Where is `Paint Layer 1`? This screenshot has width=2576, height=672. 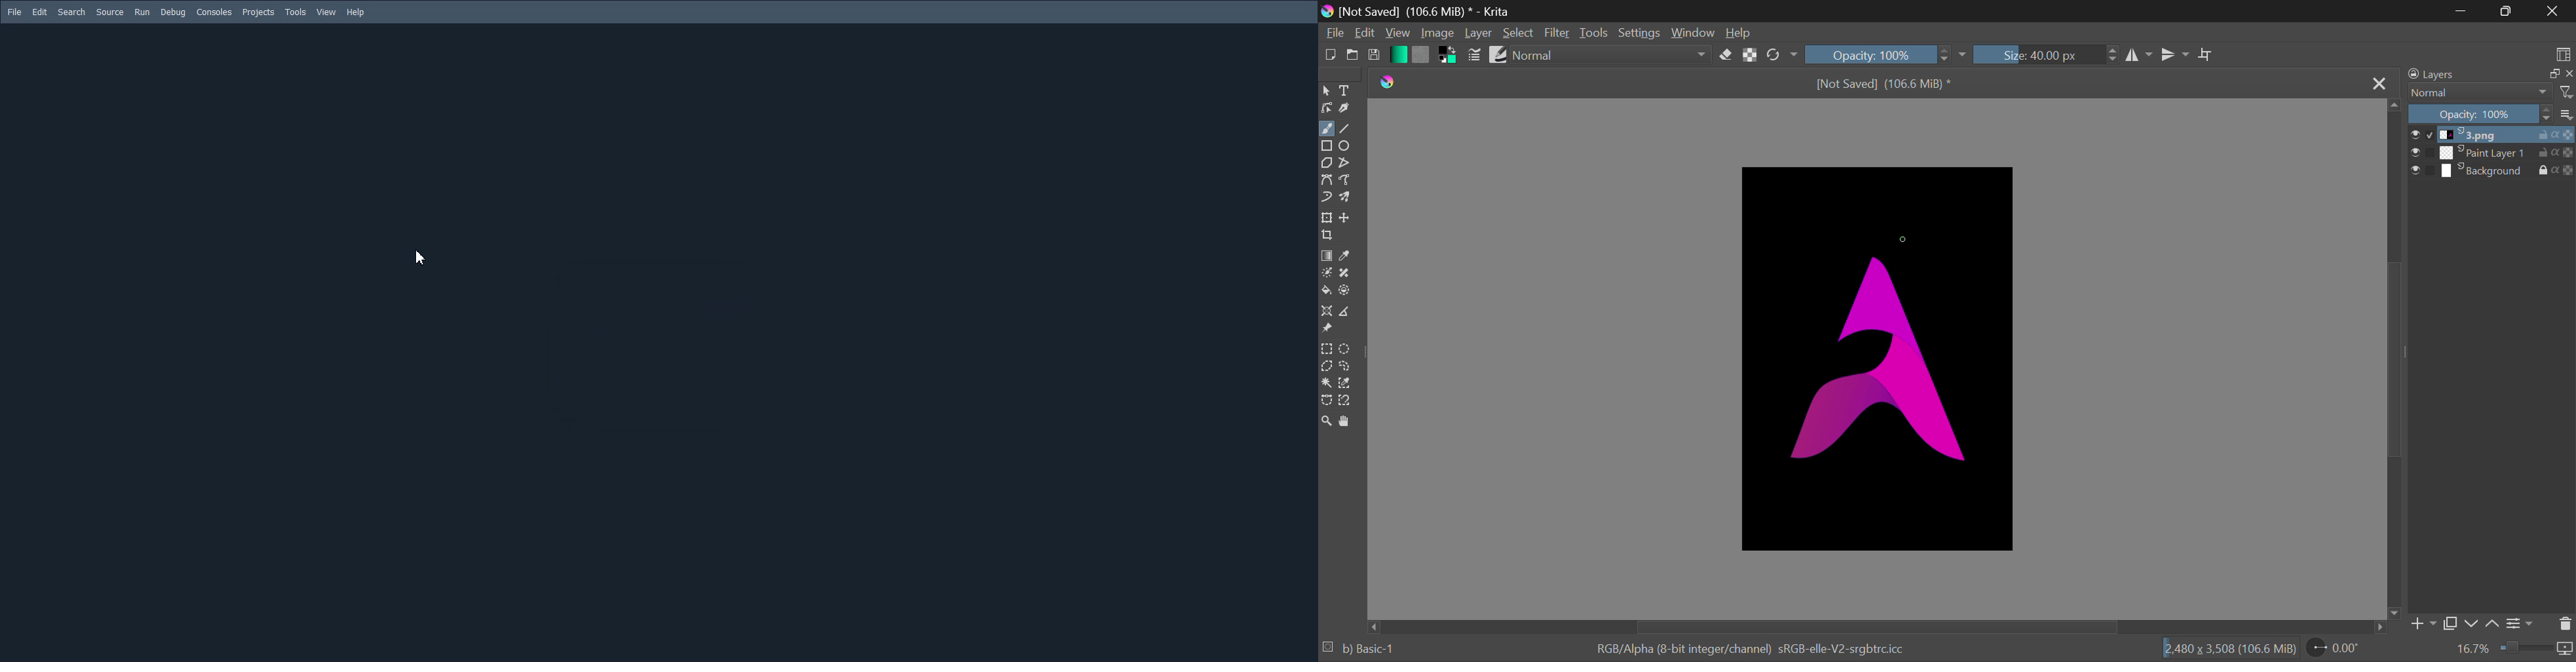 Paint Layer 1 is located at coordinates (2493, 152).